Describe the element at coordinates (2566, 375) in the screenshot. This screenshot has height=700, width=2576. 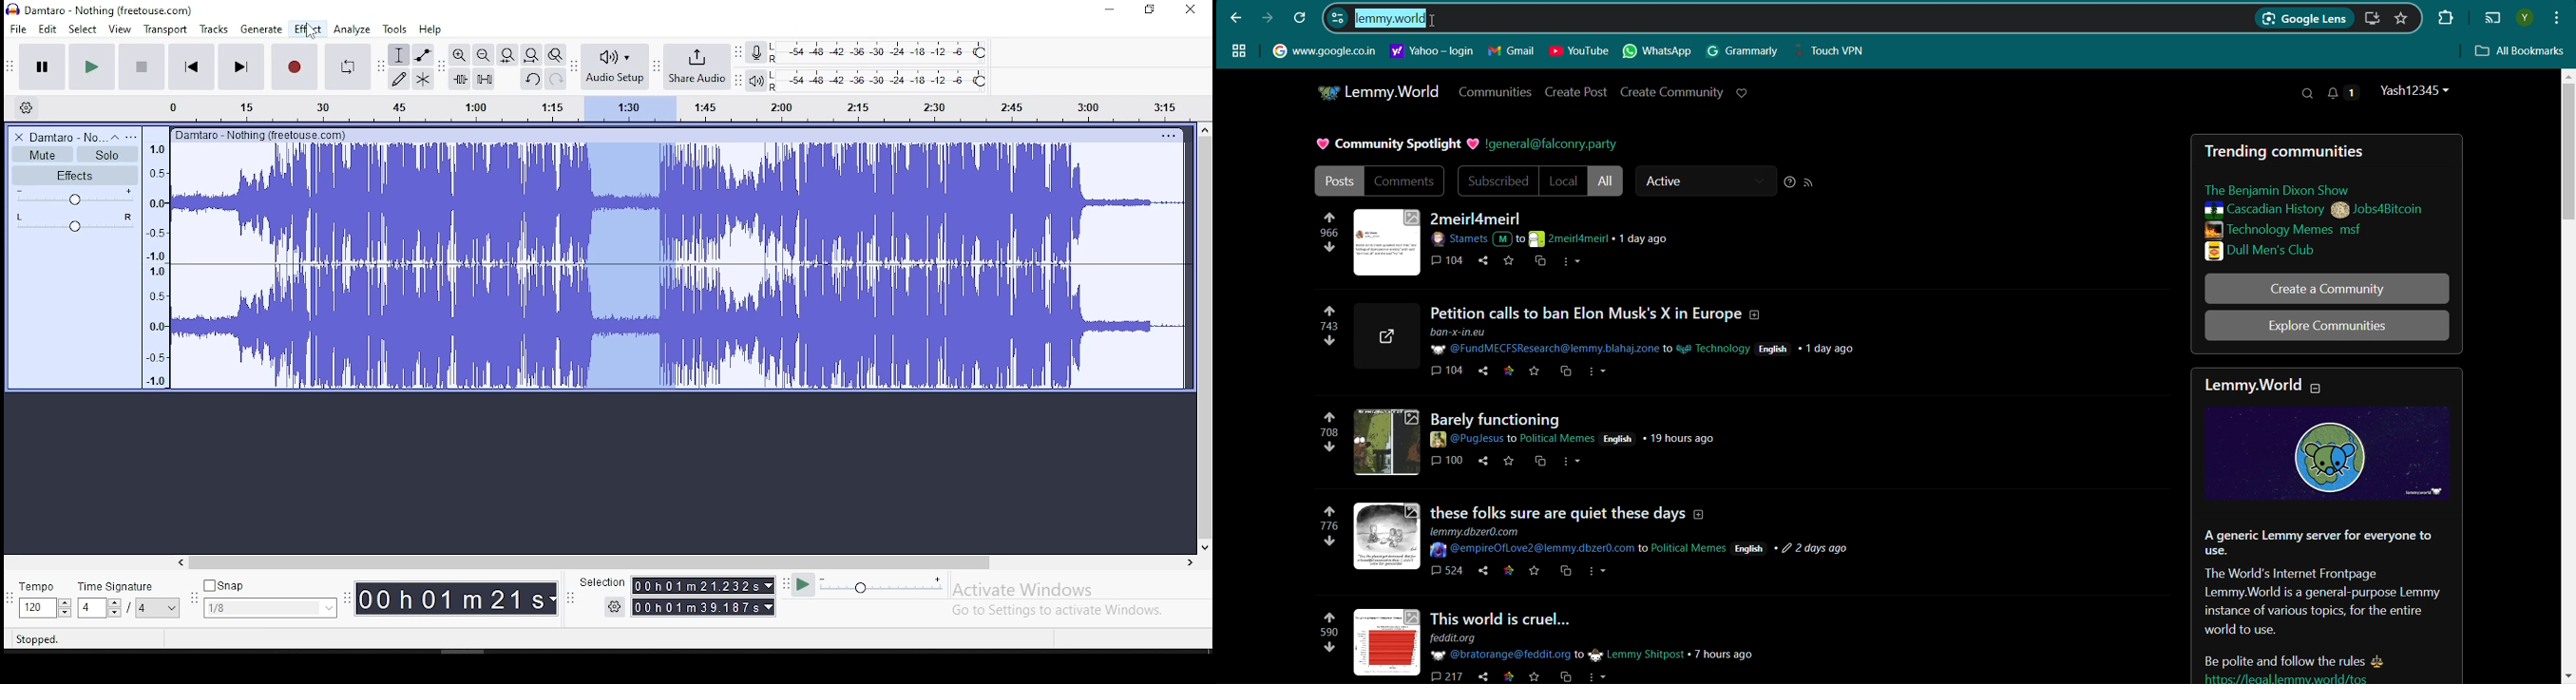
I see `Vertical Scroll bar` at that location.